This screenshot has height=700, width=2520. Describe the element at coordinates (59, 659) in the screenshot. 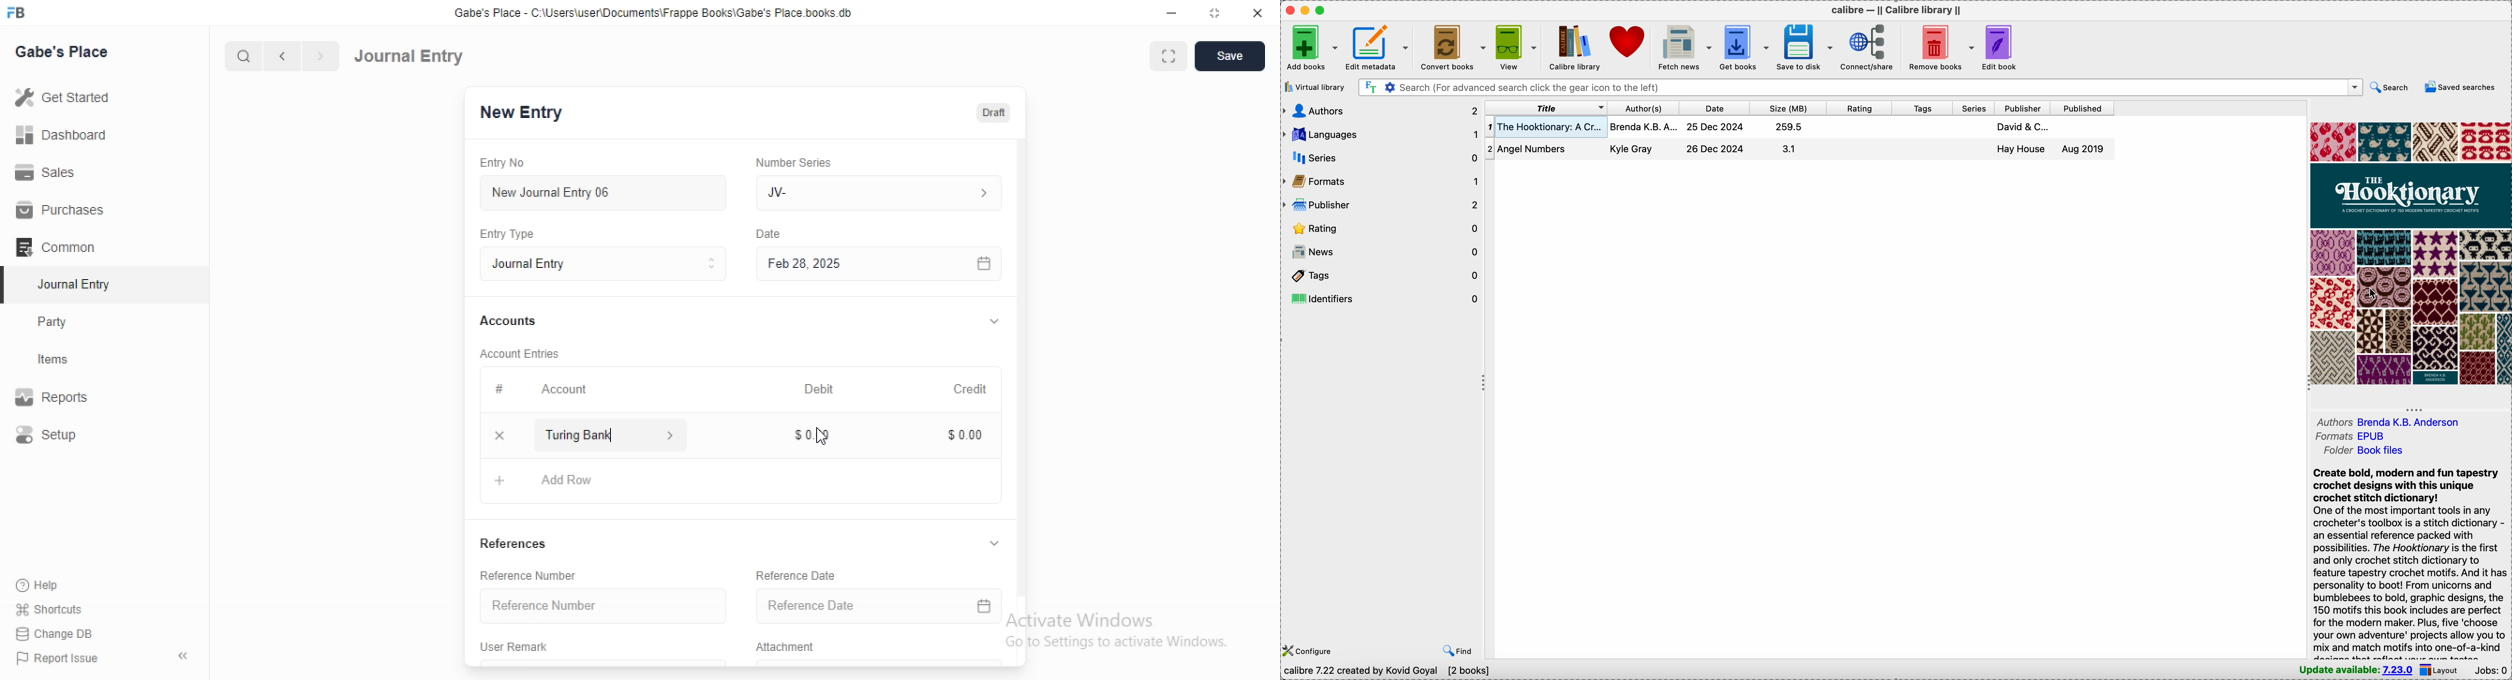

I see `) Report Issue` at that location.